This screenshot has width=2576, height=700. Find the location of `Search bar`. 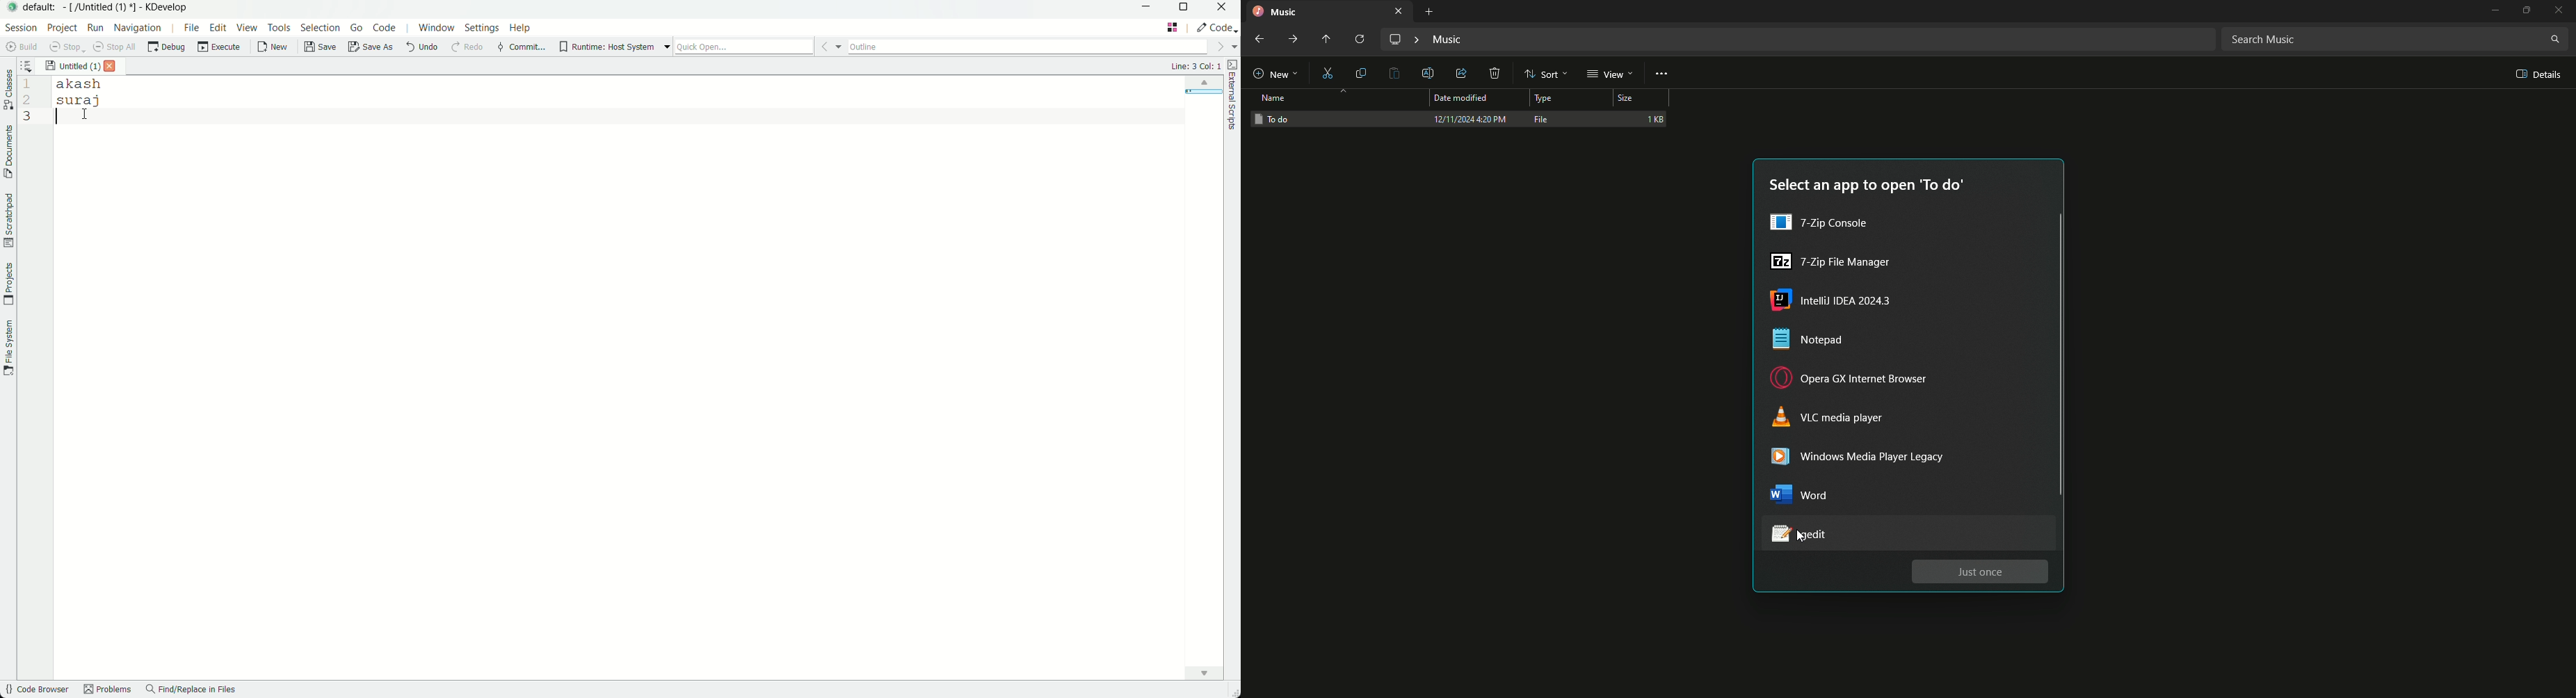

Search bar is located at coordinates (2393, 39).